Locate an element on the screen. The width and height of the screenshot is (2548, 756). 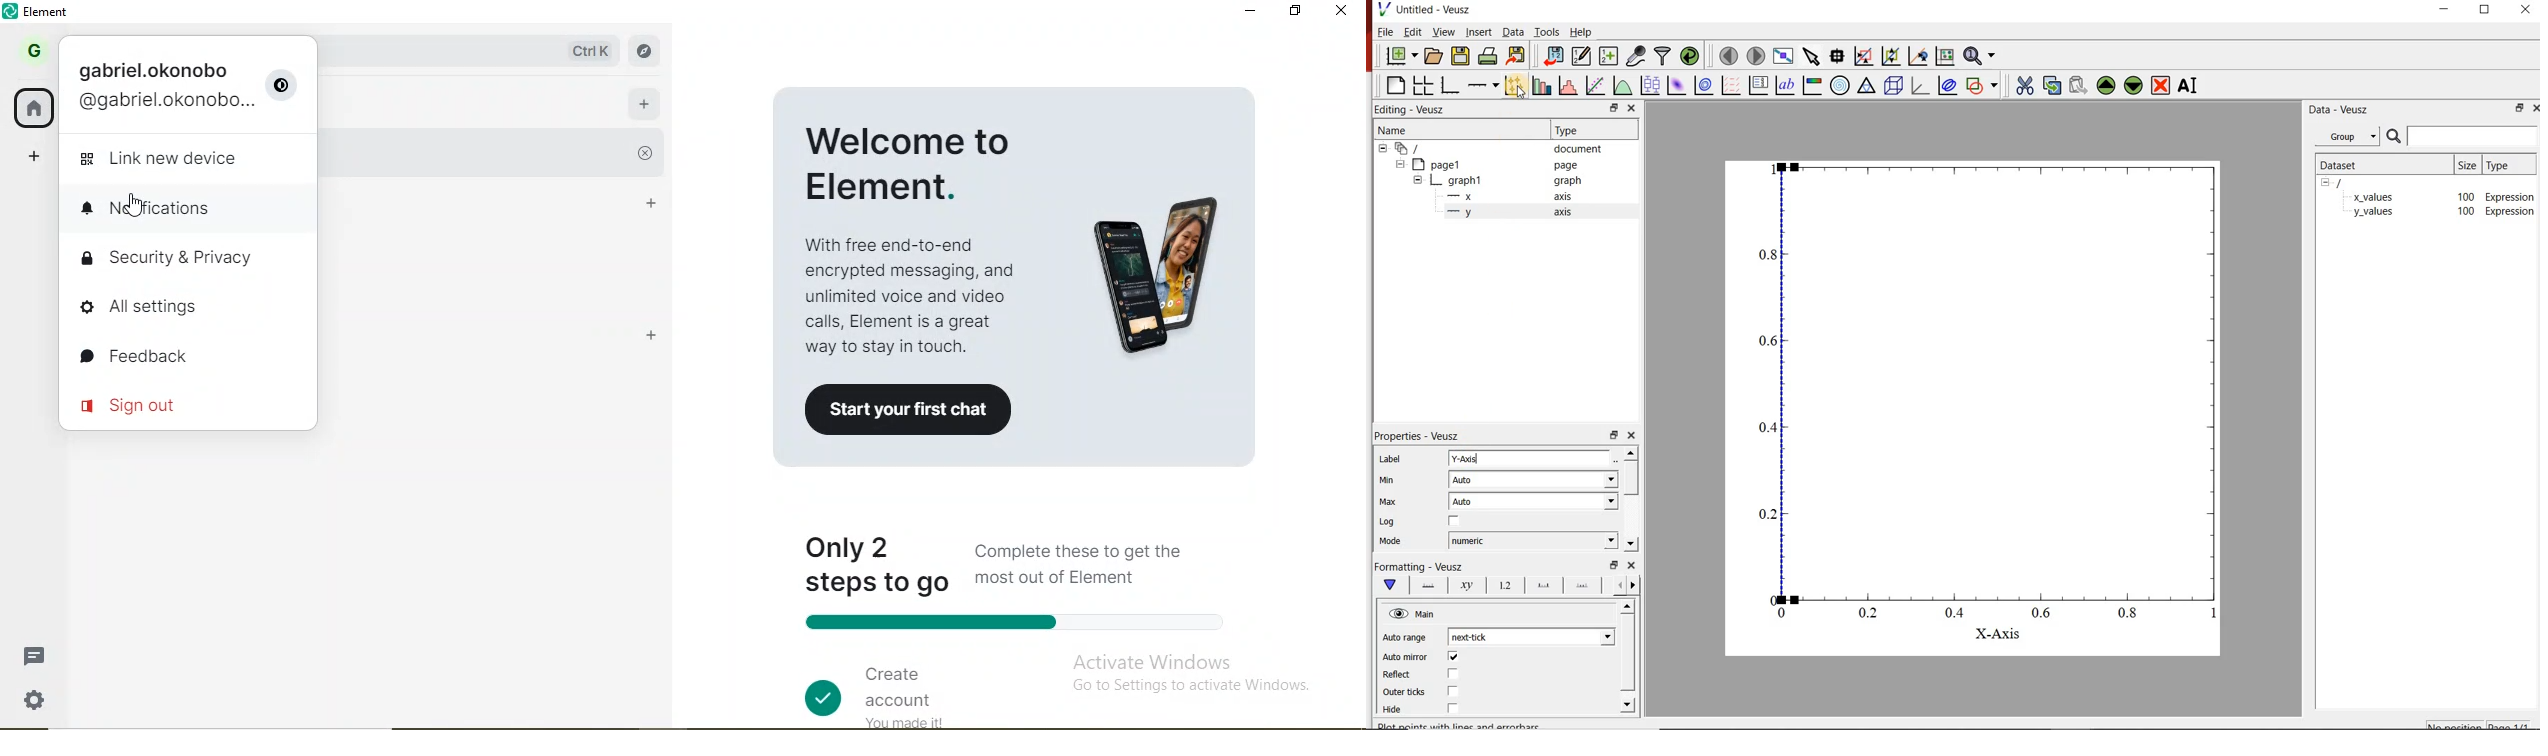
email is located at coordinates (170, 103).